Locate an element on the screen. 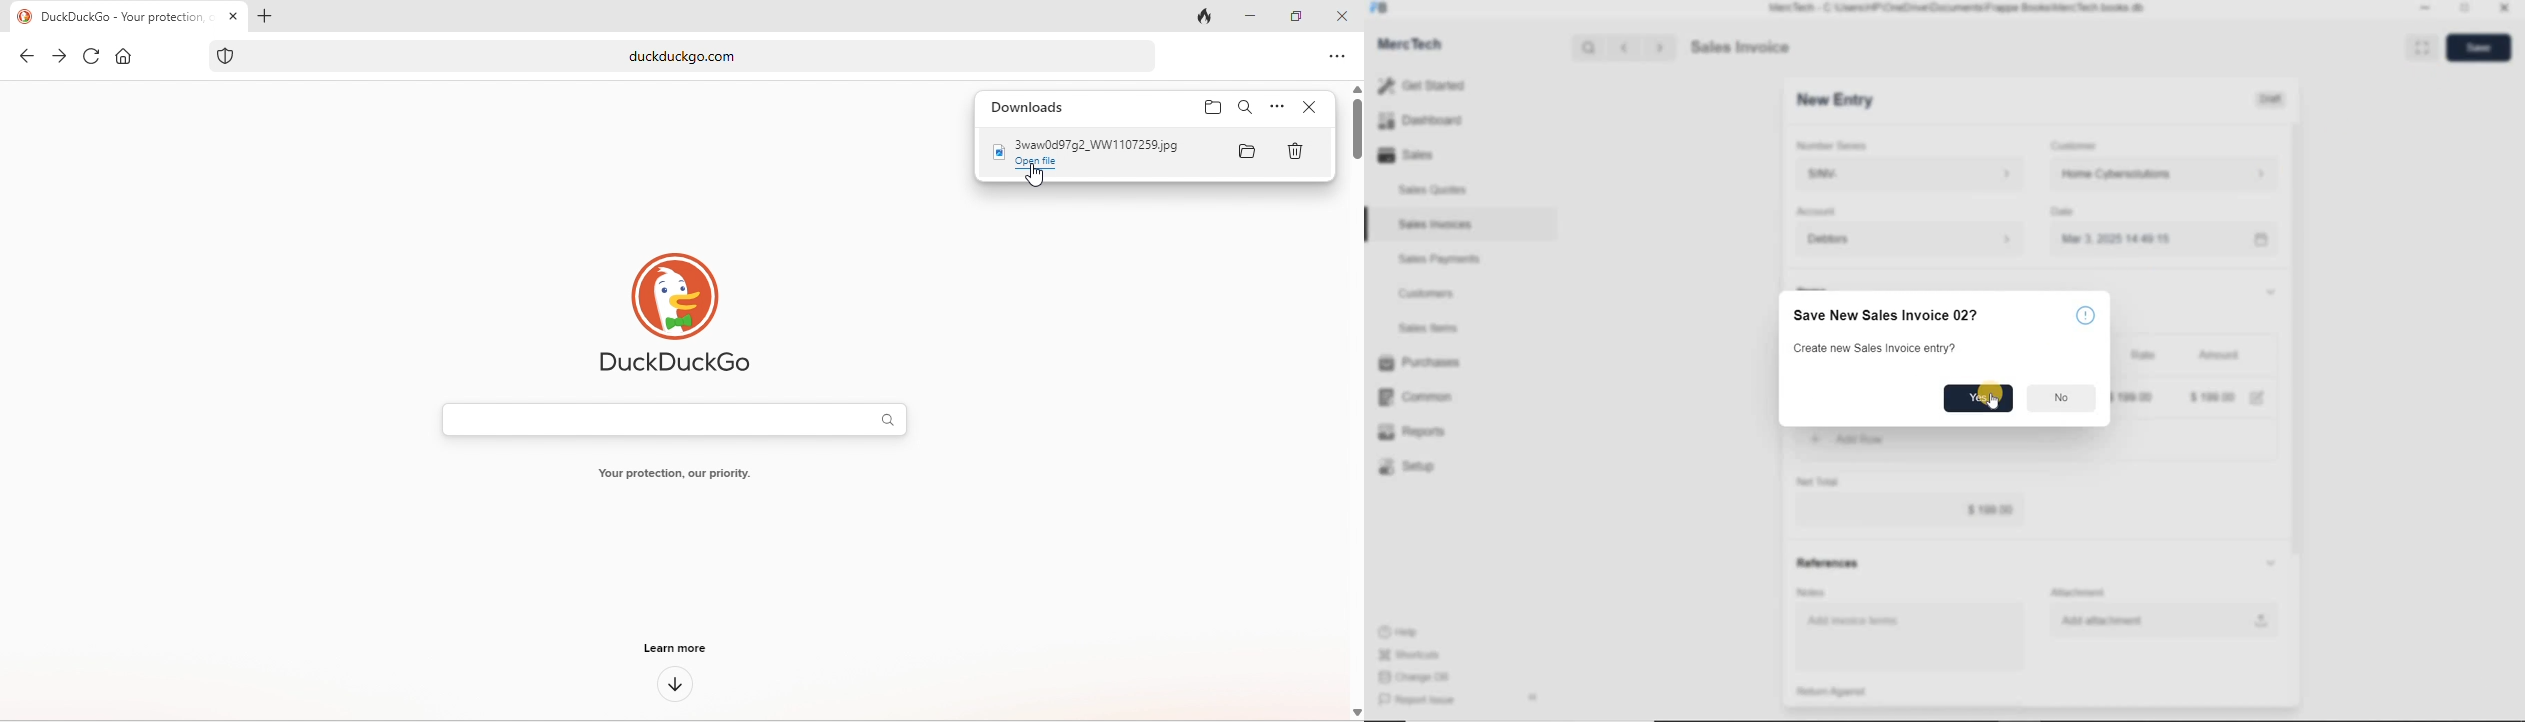  Sales Items is located at coordinates (1437, 328).